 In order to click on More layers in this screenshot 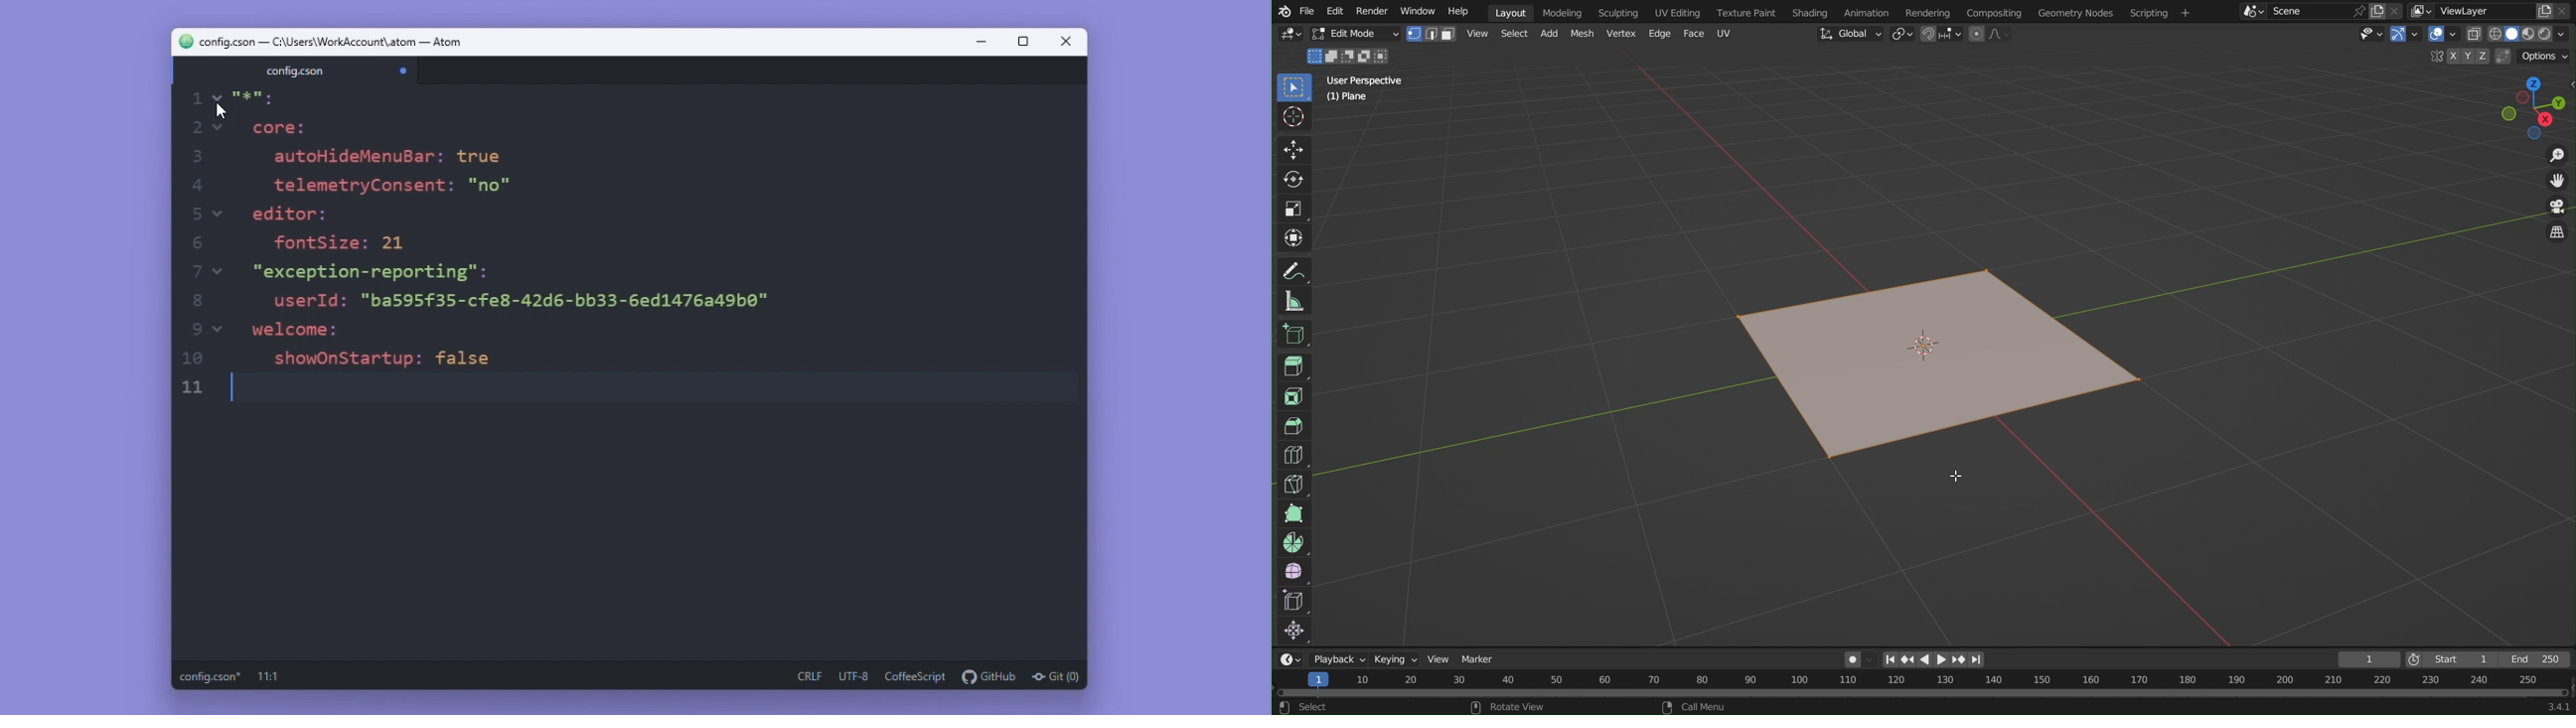, I will do `click(2422, 12)`.